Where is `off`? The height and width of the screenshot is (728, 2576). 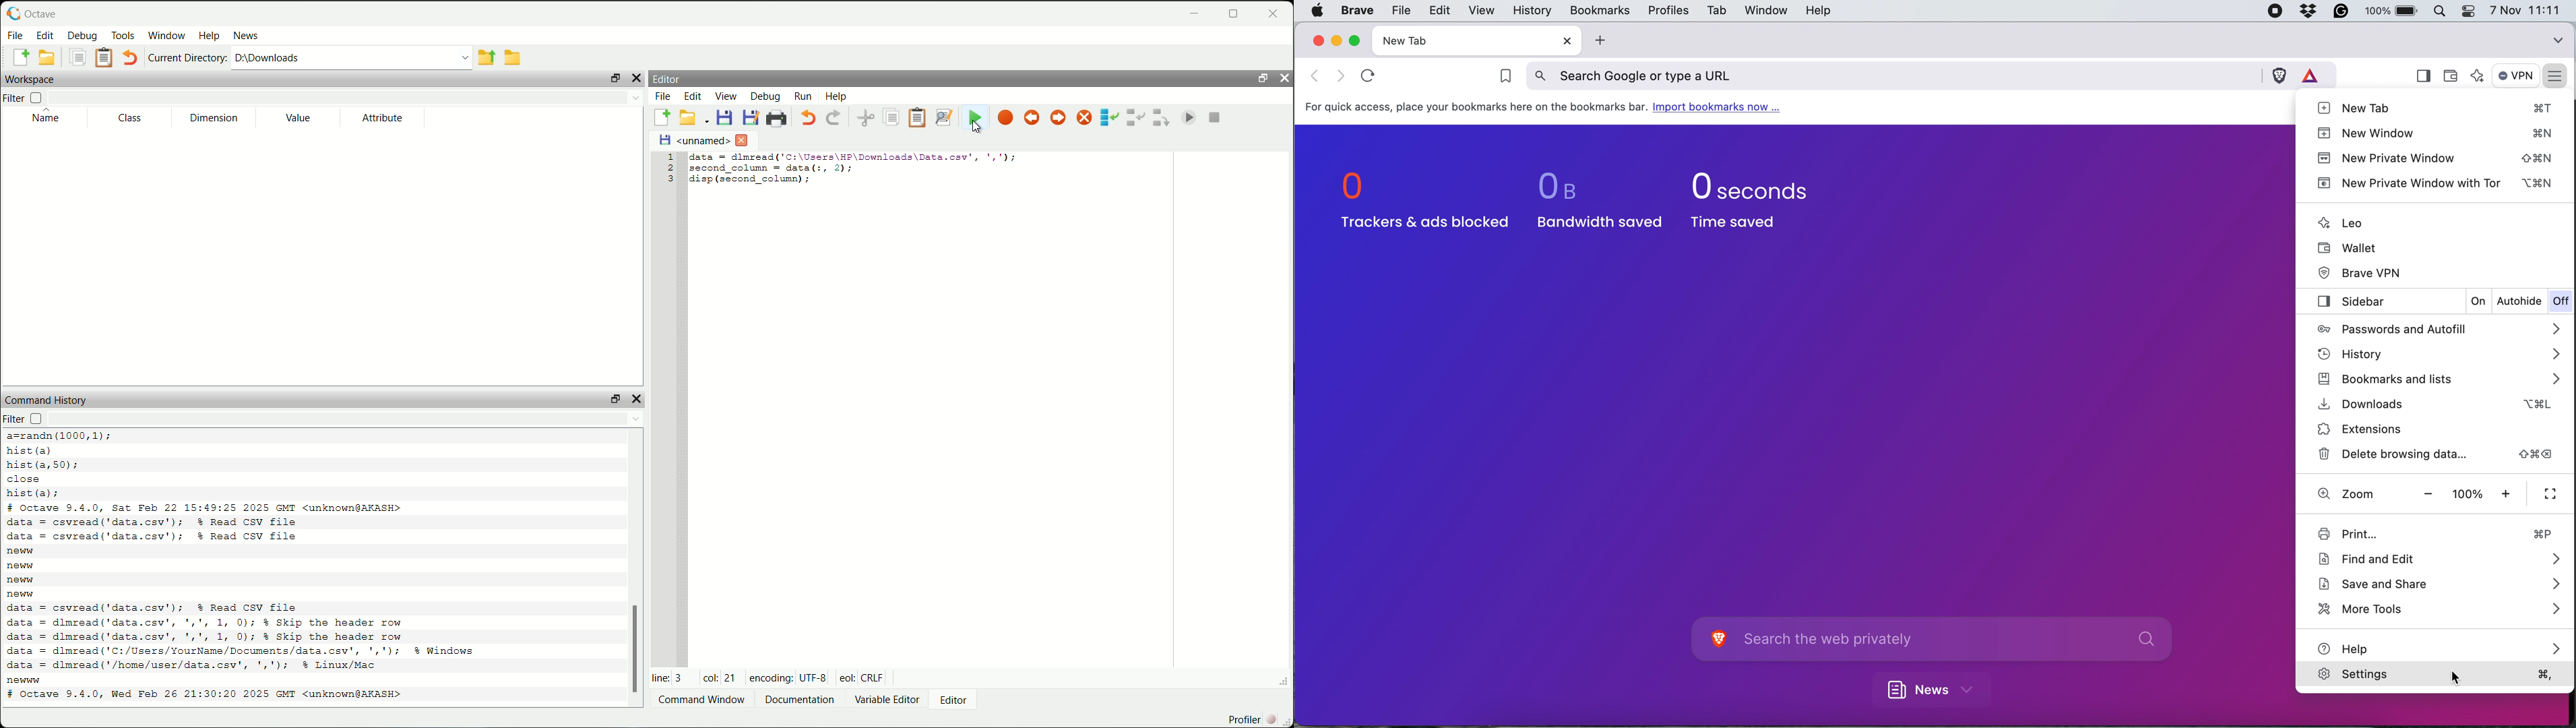 off is located at coordinates (2561, 302).